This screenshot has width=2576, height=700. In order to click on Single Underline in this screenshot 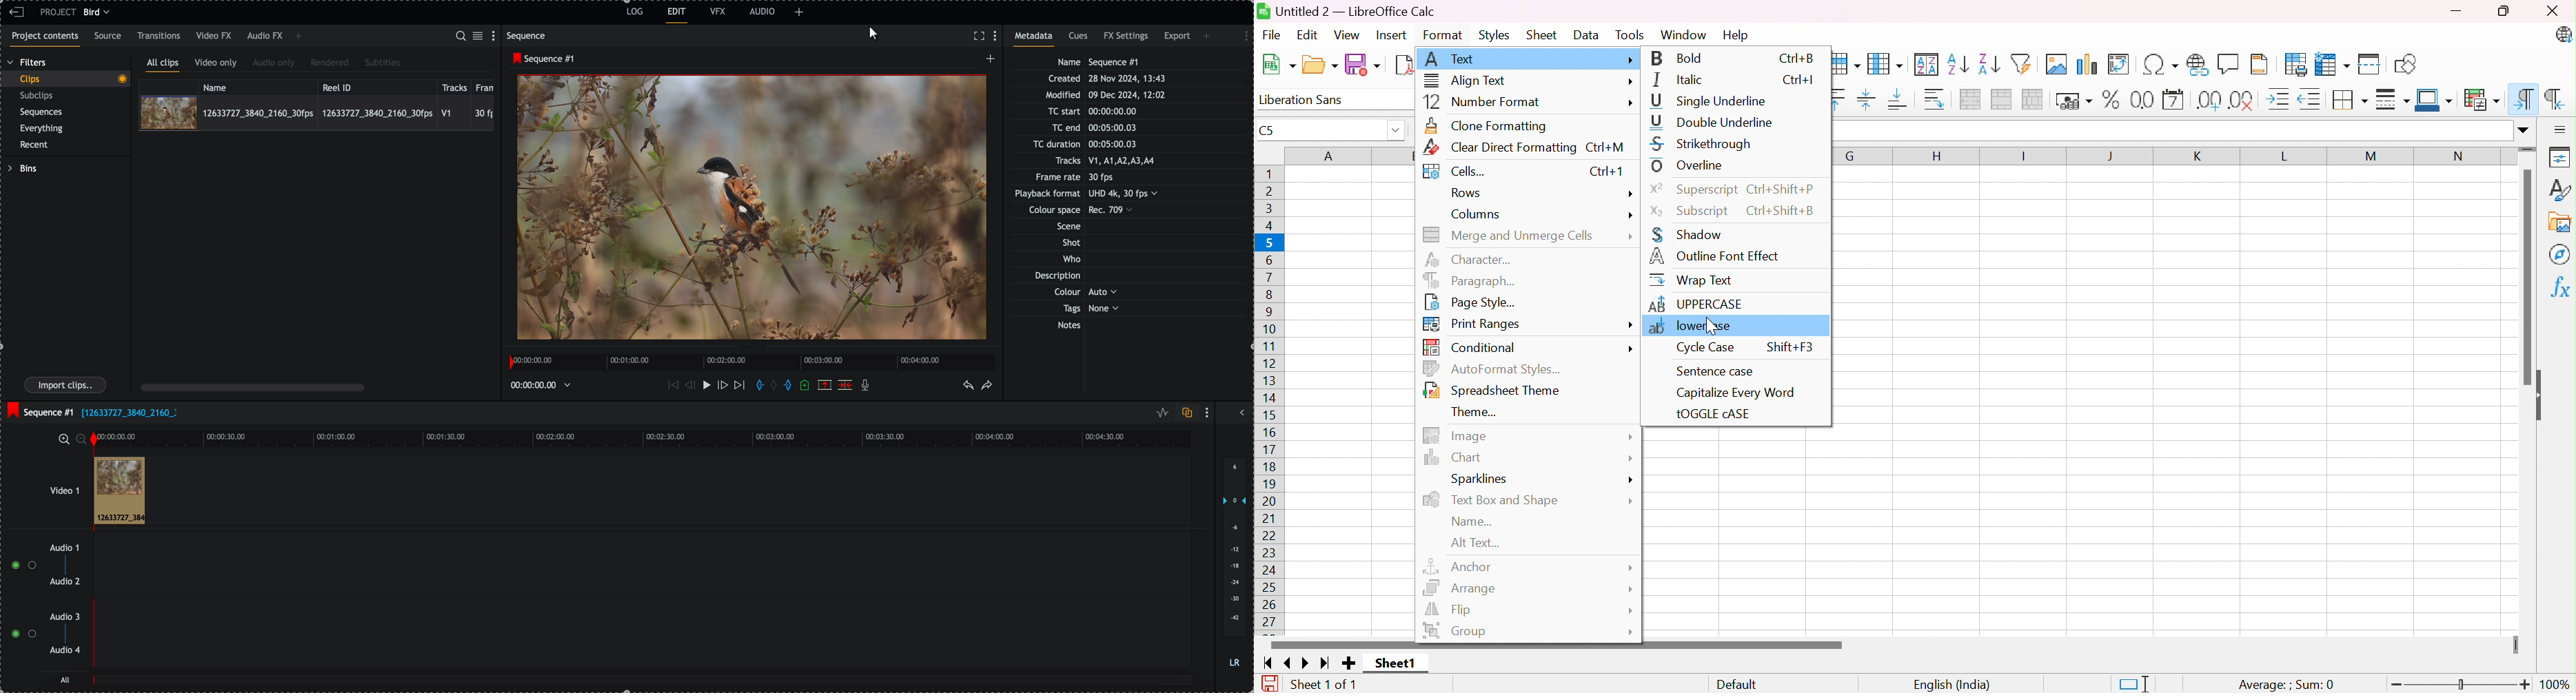, I will do `click(1712, 101)`.